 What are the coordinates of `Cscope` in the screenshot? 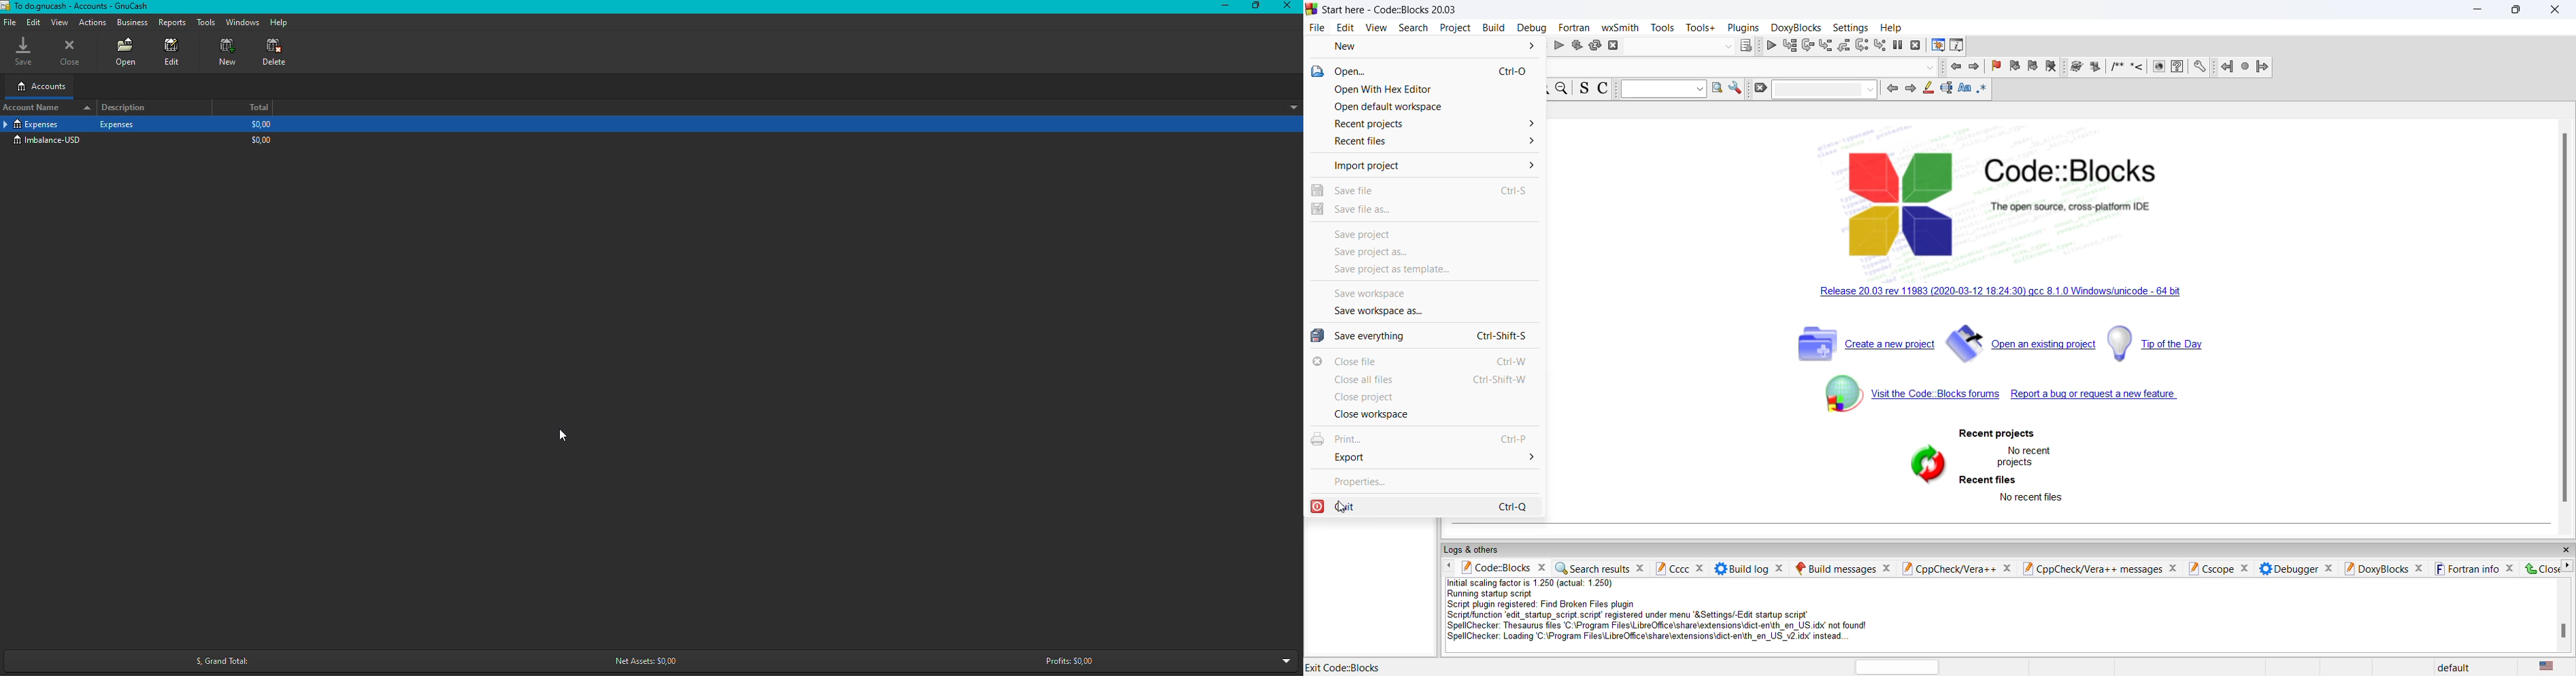 It's located at (2220, 567).